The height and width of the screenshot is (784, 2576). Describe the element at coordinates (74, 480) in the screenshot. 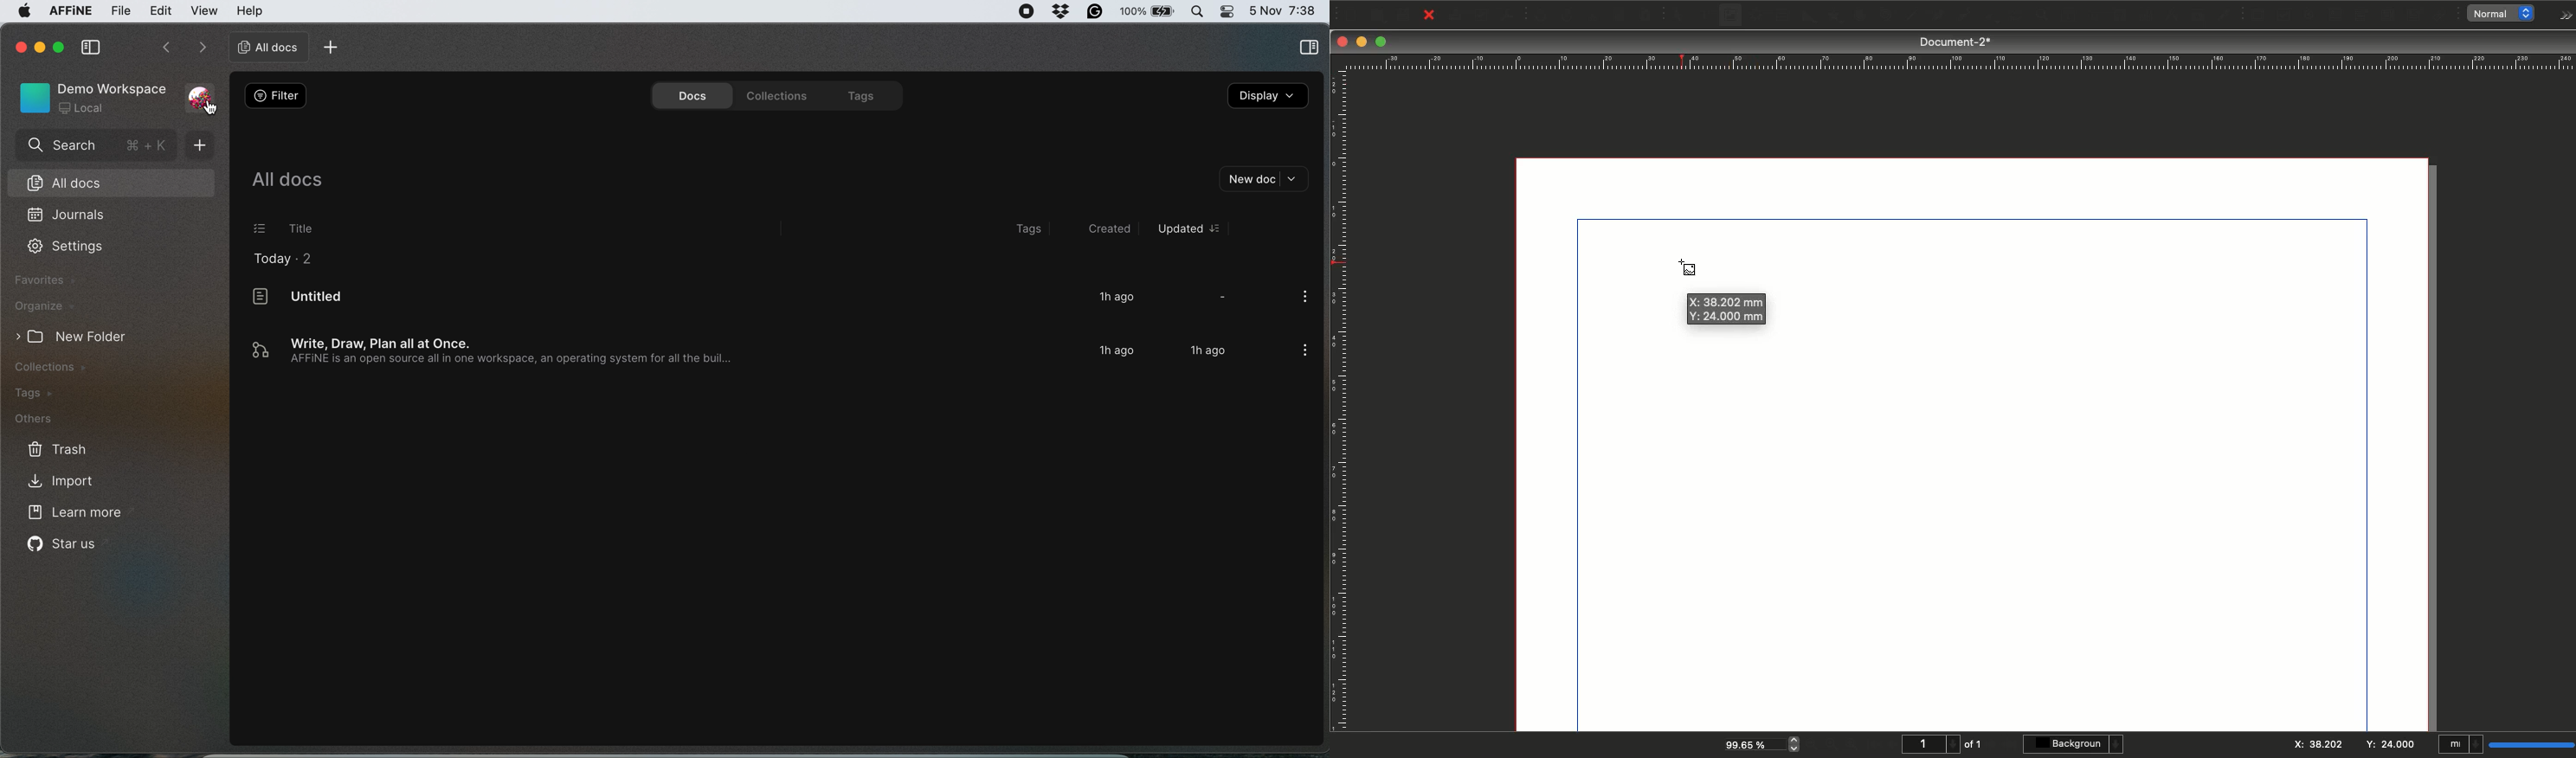

I see `import` at that location.